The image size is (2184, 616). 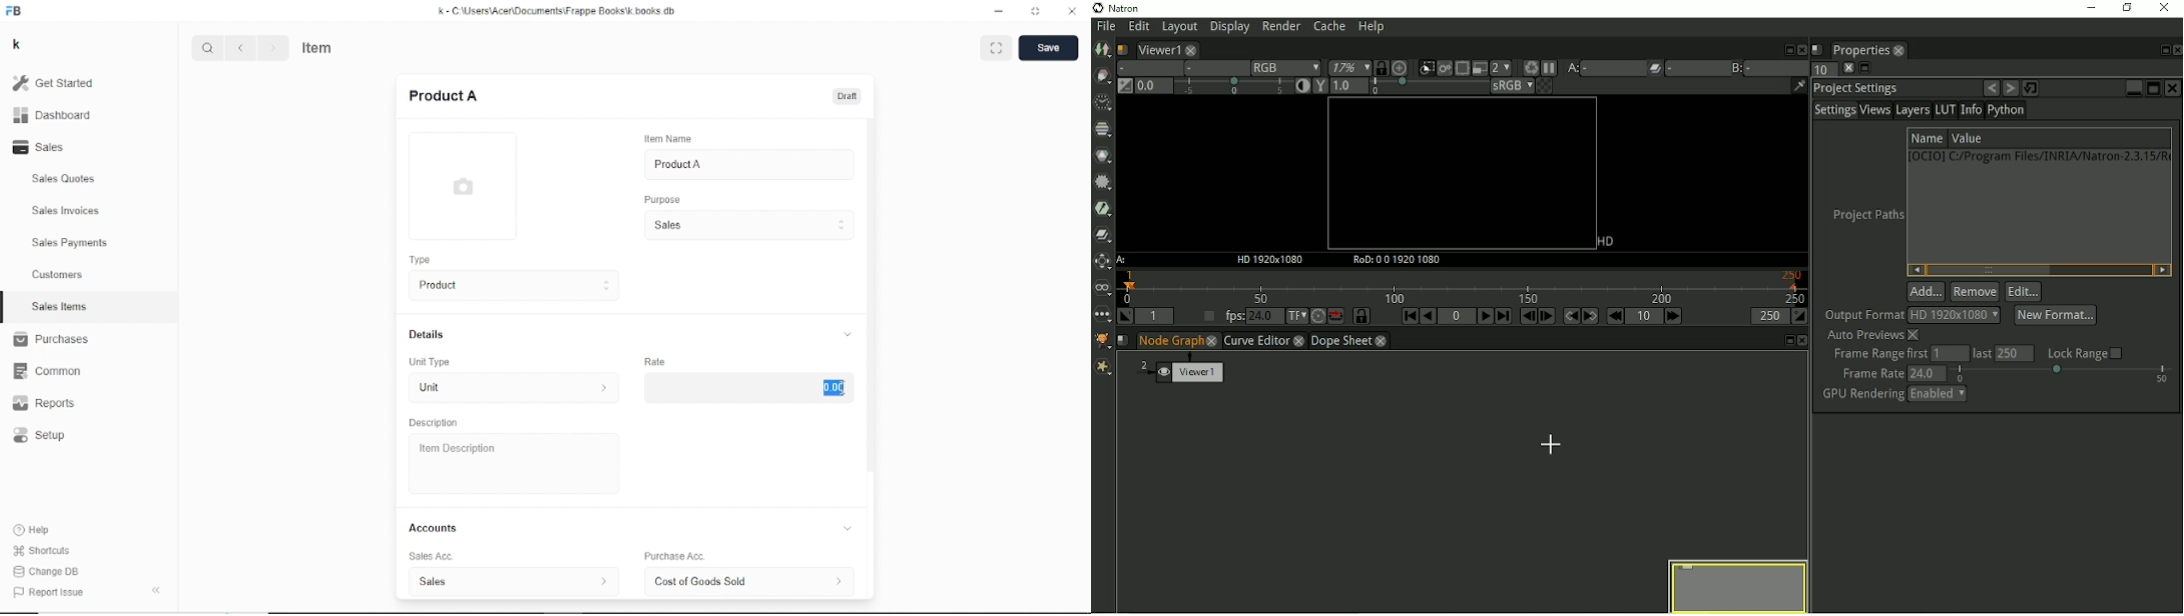 I want to click on Dashboard, so click(x=53, y=116).